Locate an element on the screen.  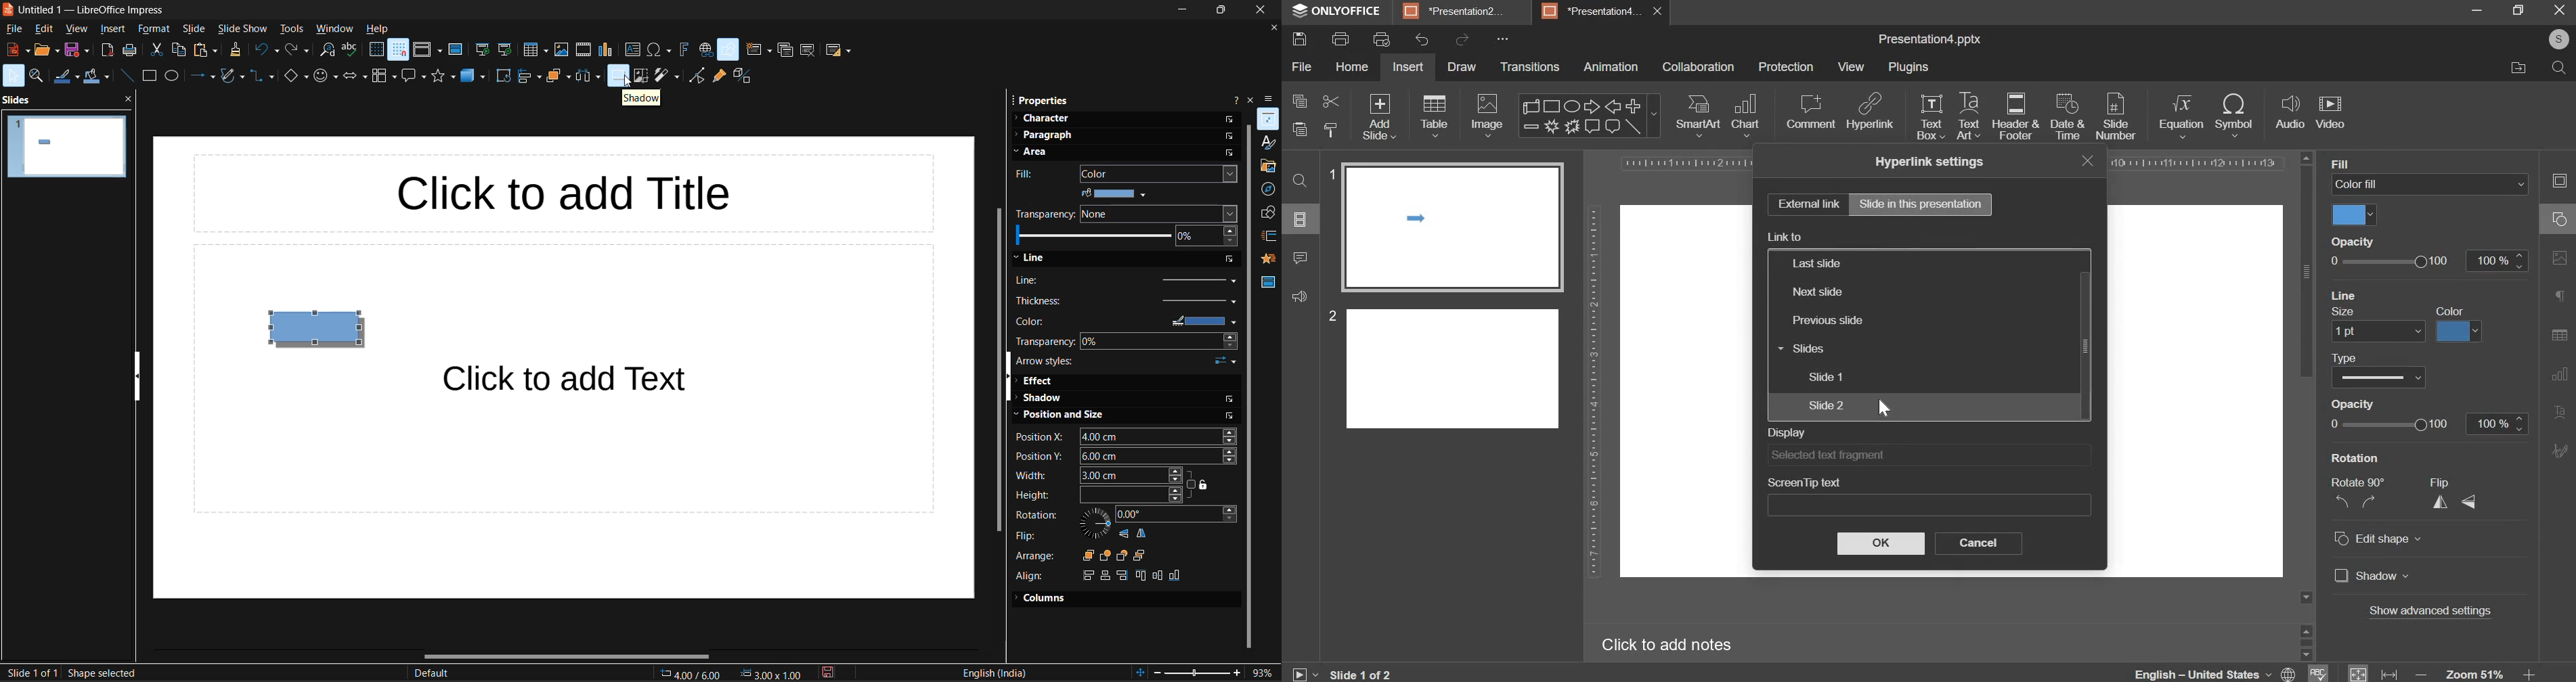
slide number is located at coordinates (2116, 118).